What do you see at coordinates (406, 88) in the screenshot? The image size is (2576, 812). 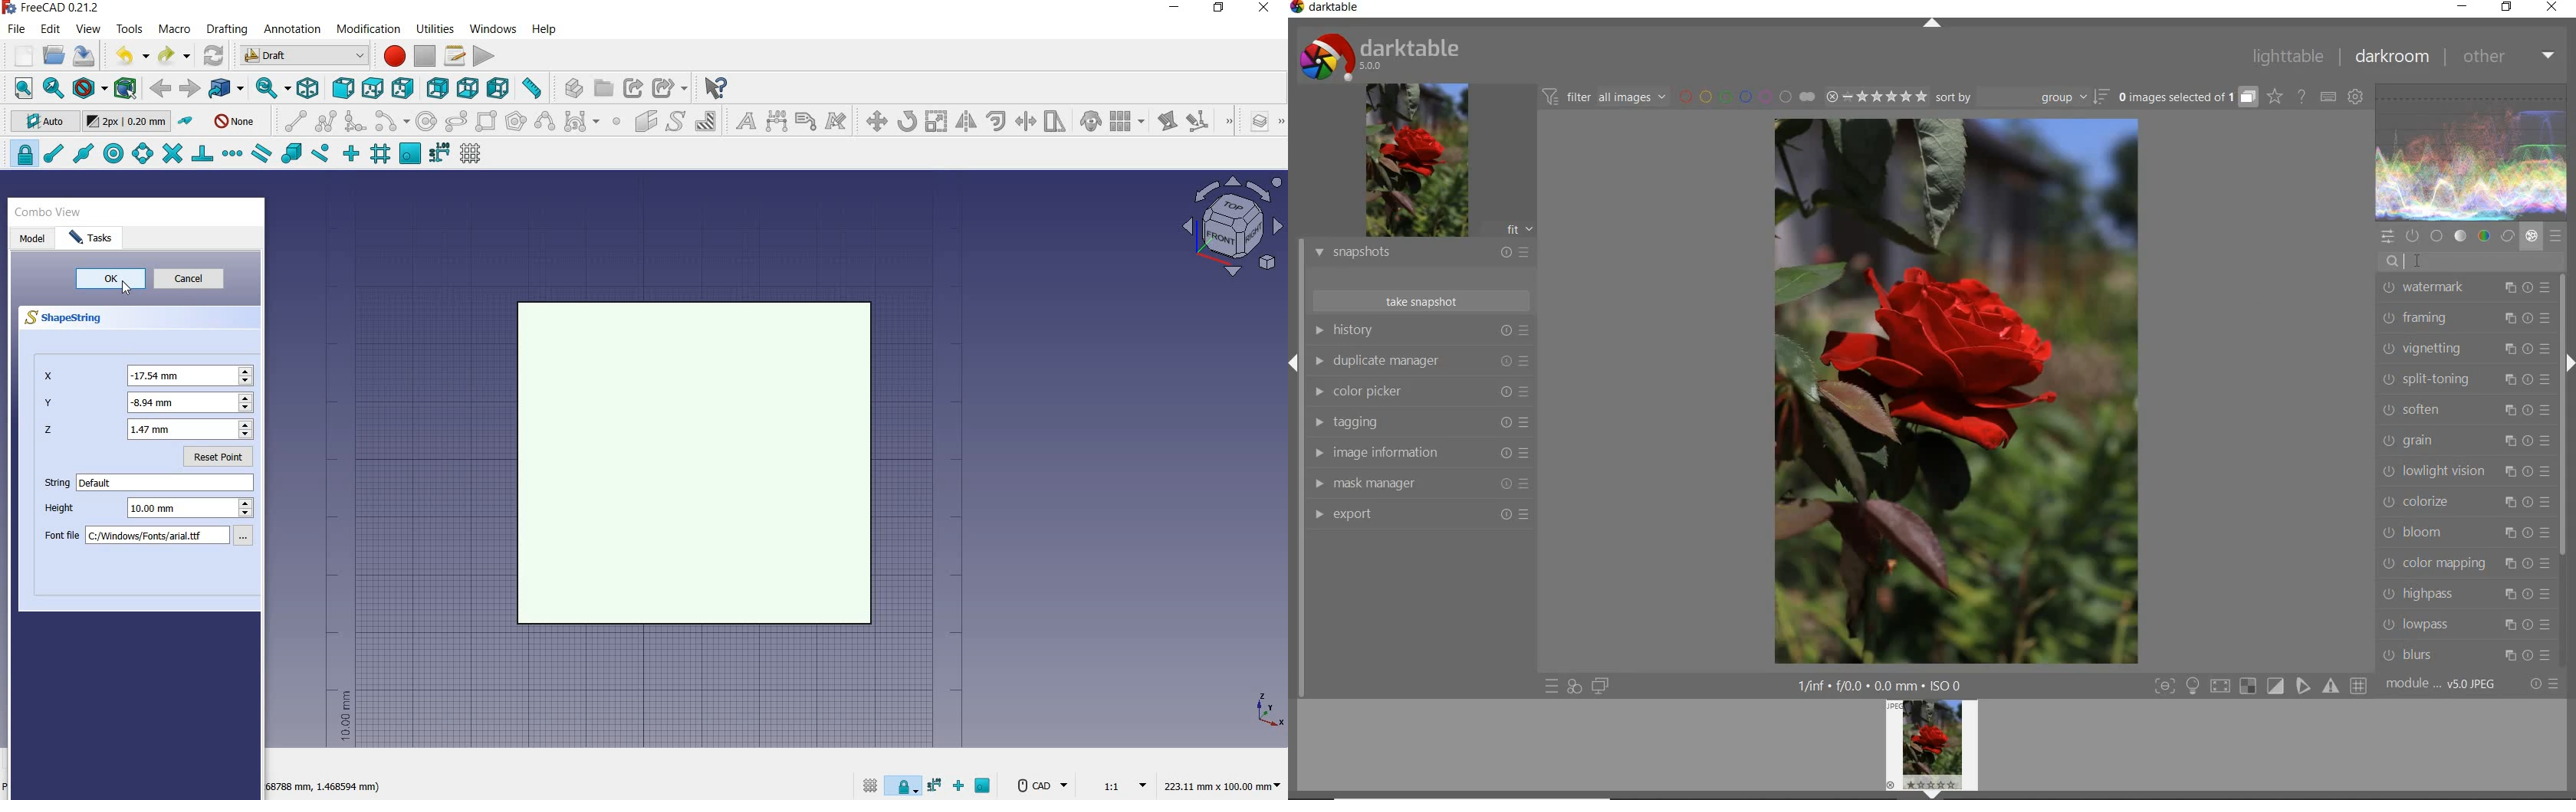 I see `right` at bounding box center [406, 88].